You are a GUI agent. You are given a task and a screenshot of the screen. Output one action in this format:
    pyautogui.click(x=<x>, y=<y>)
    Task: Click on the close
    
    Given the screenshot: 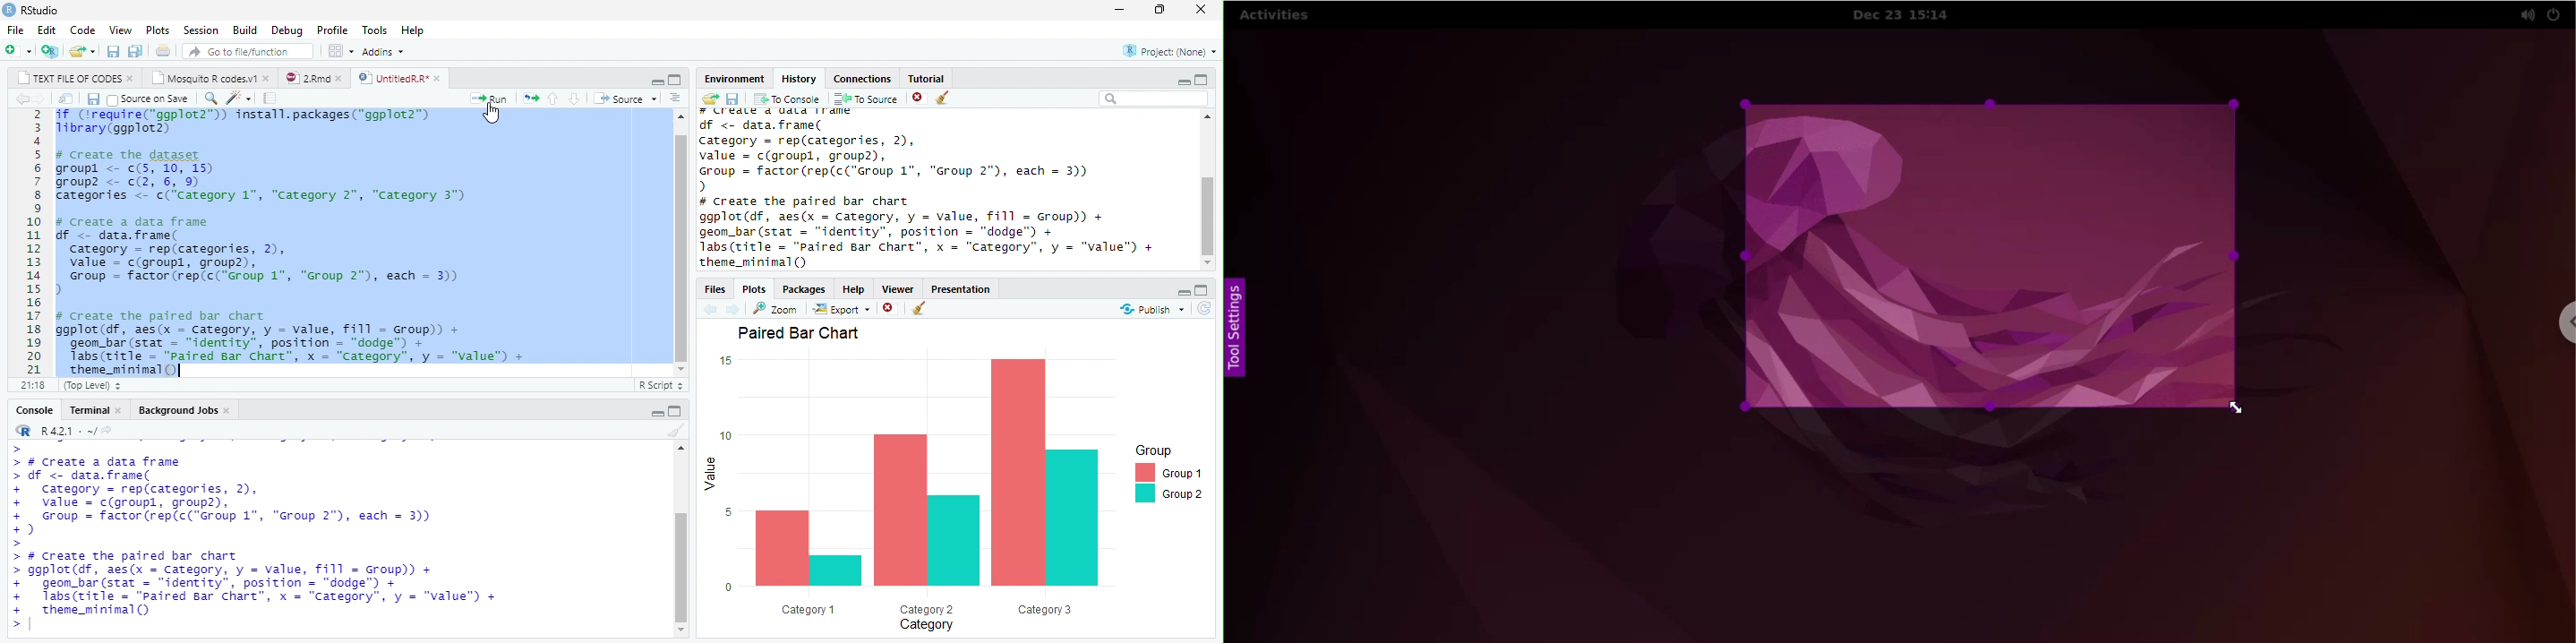 What is the action you would take?
    pyautogui.click(x=438, y=79)
    